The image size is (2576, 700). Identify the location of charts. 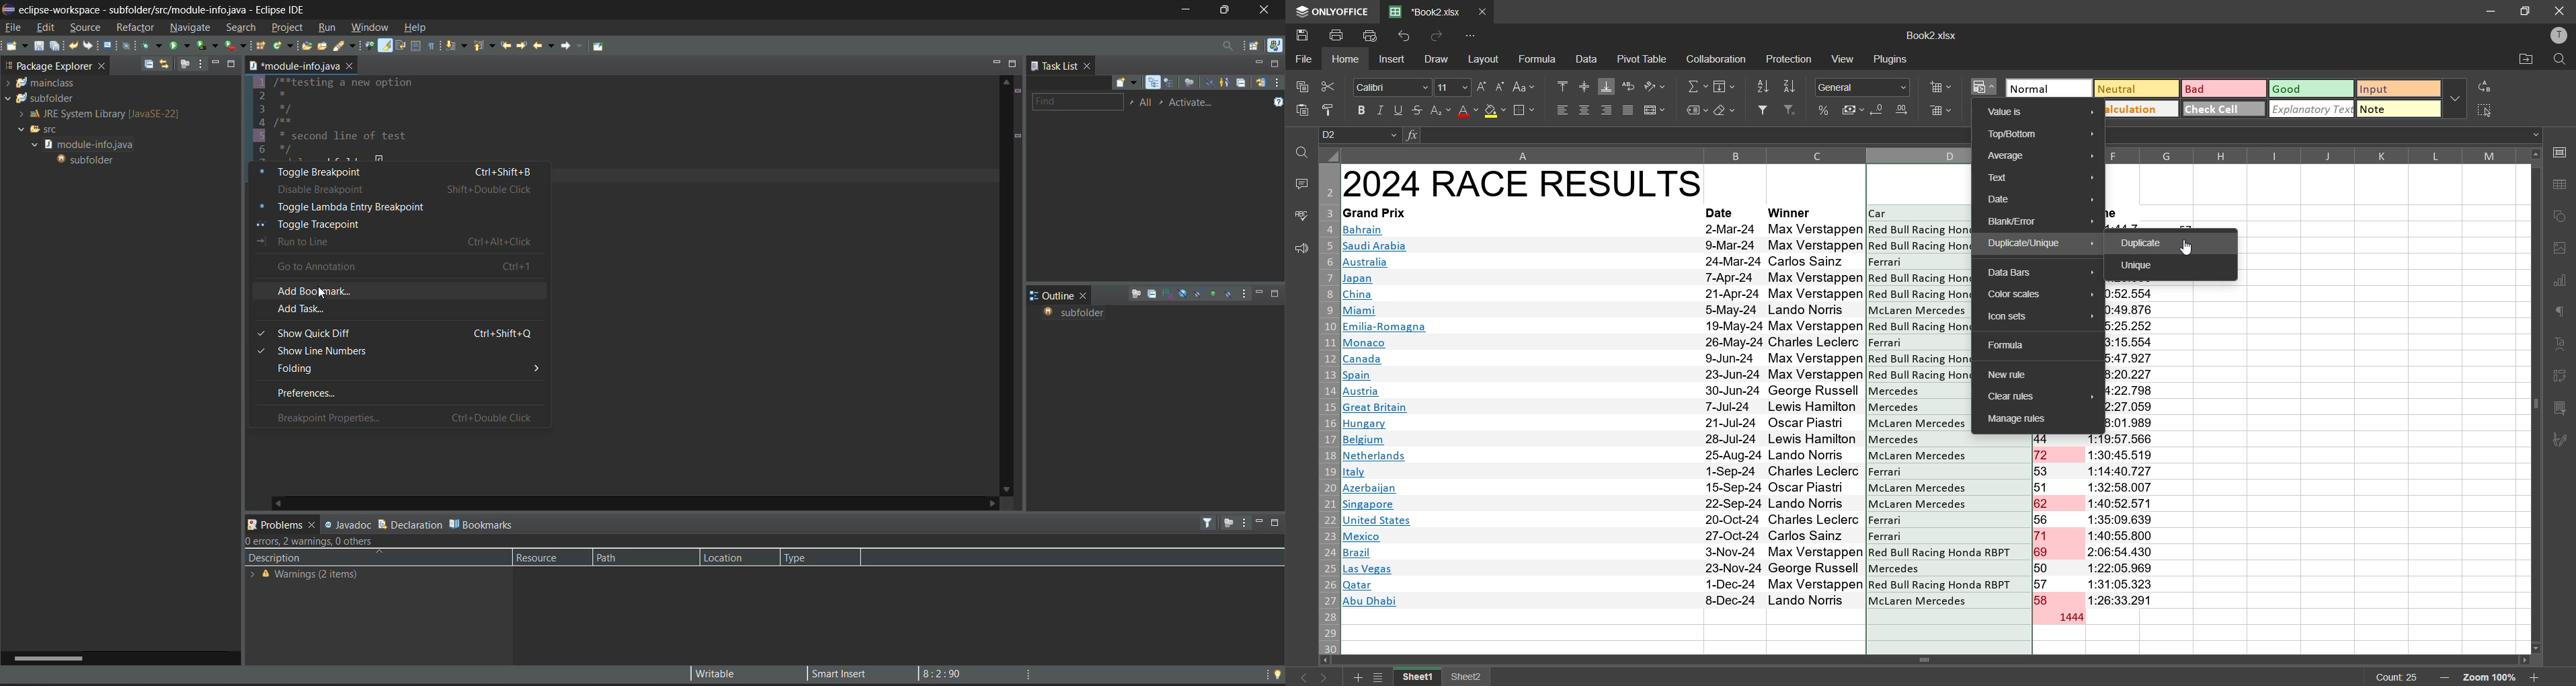
(2561, 282).